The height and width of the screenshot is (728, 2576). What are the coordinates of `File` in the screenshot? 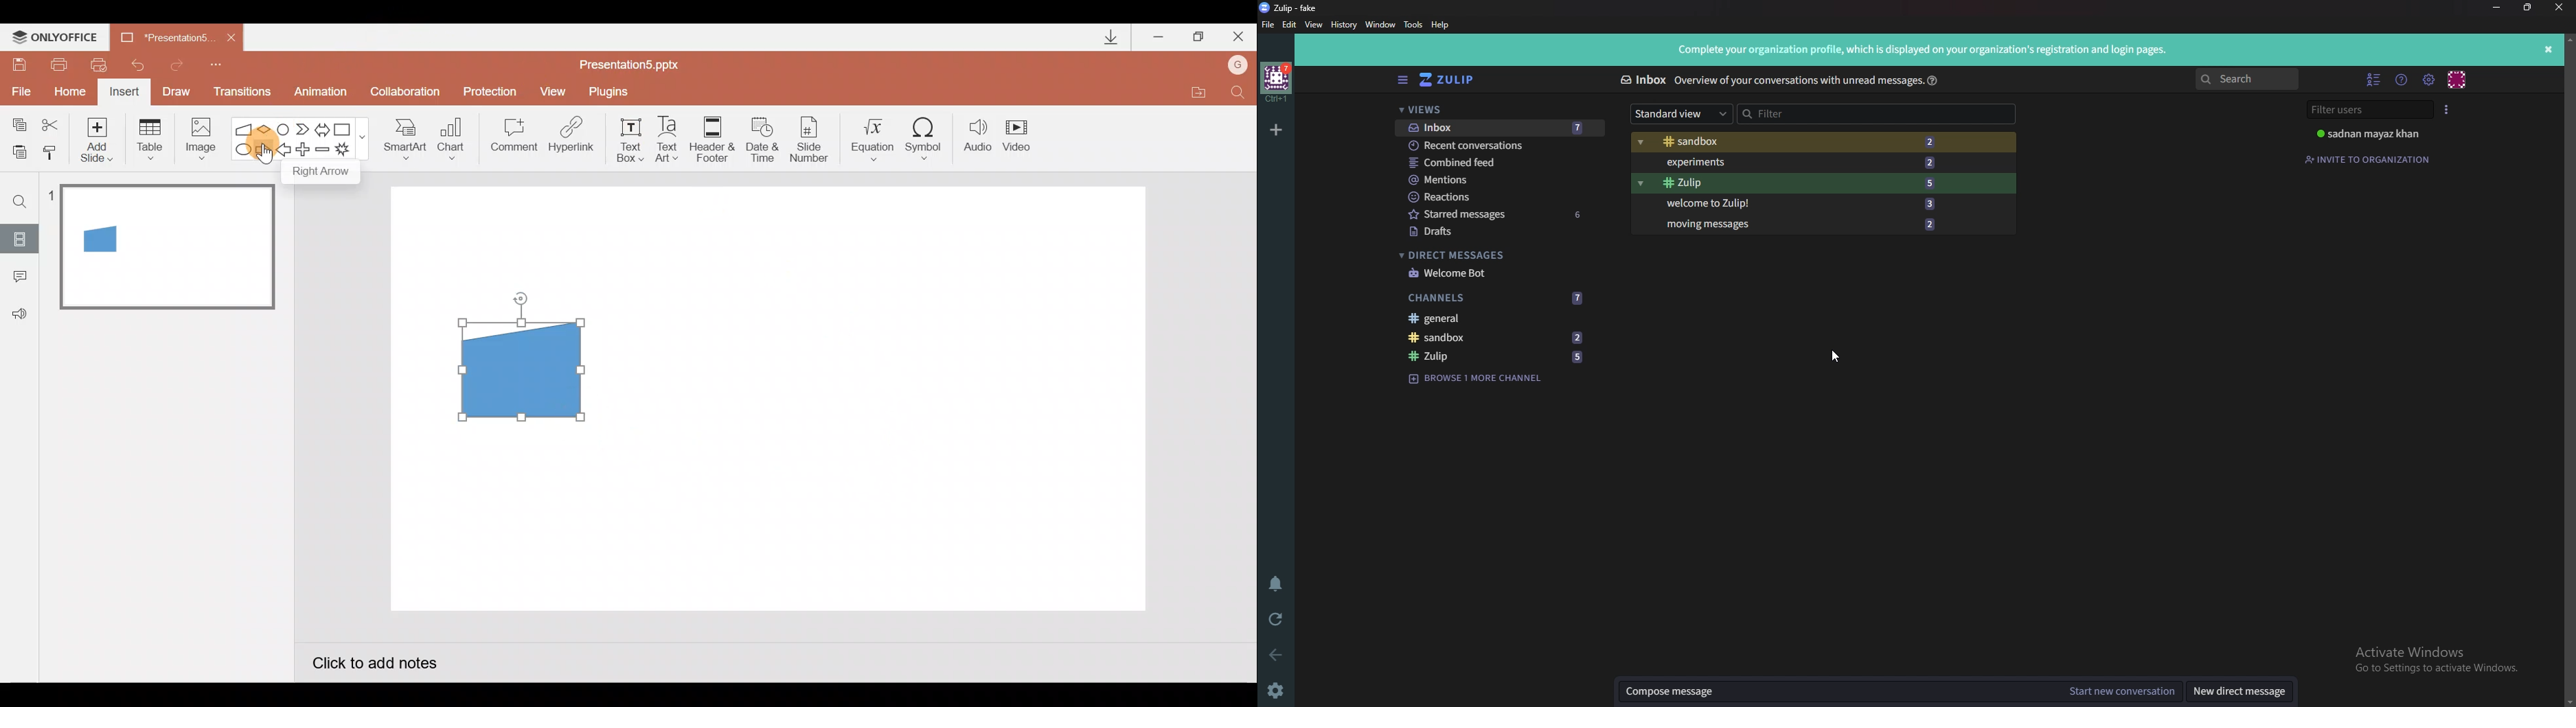 It's located at (18, 88).